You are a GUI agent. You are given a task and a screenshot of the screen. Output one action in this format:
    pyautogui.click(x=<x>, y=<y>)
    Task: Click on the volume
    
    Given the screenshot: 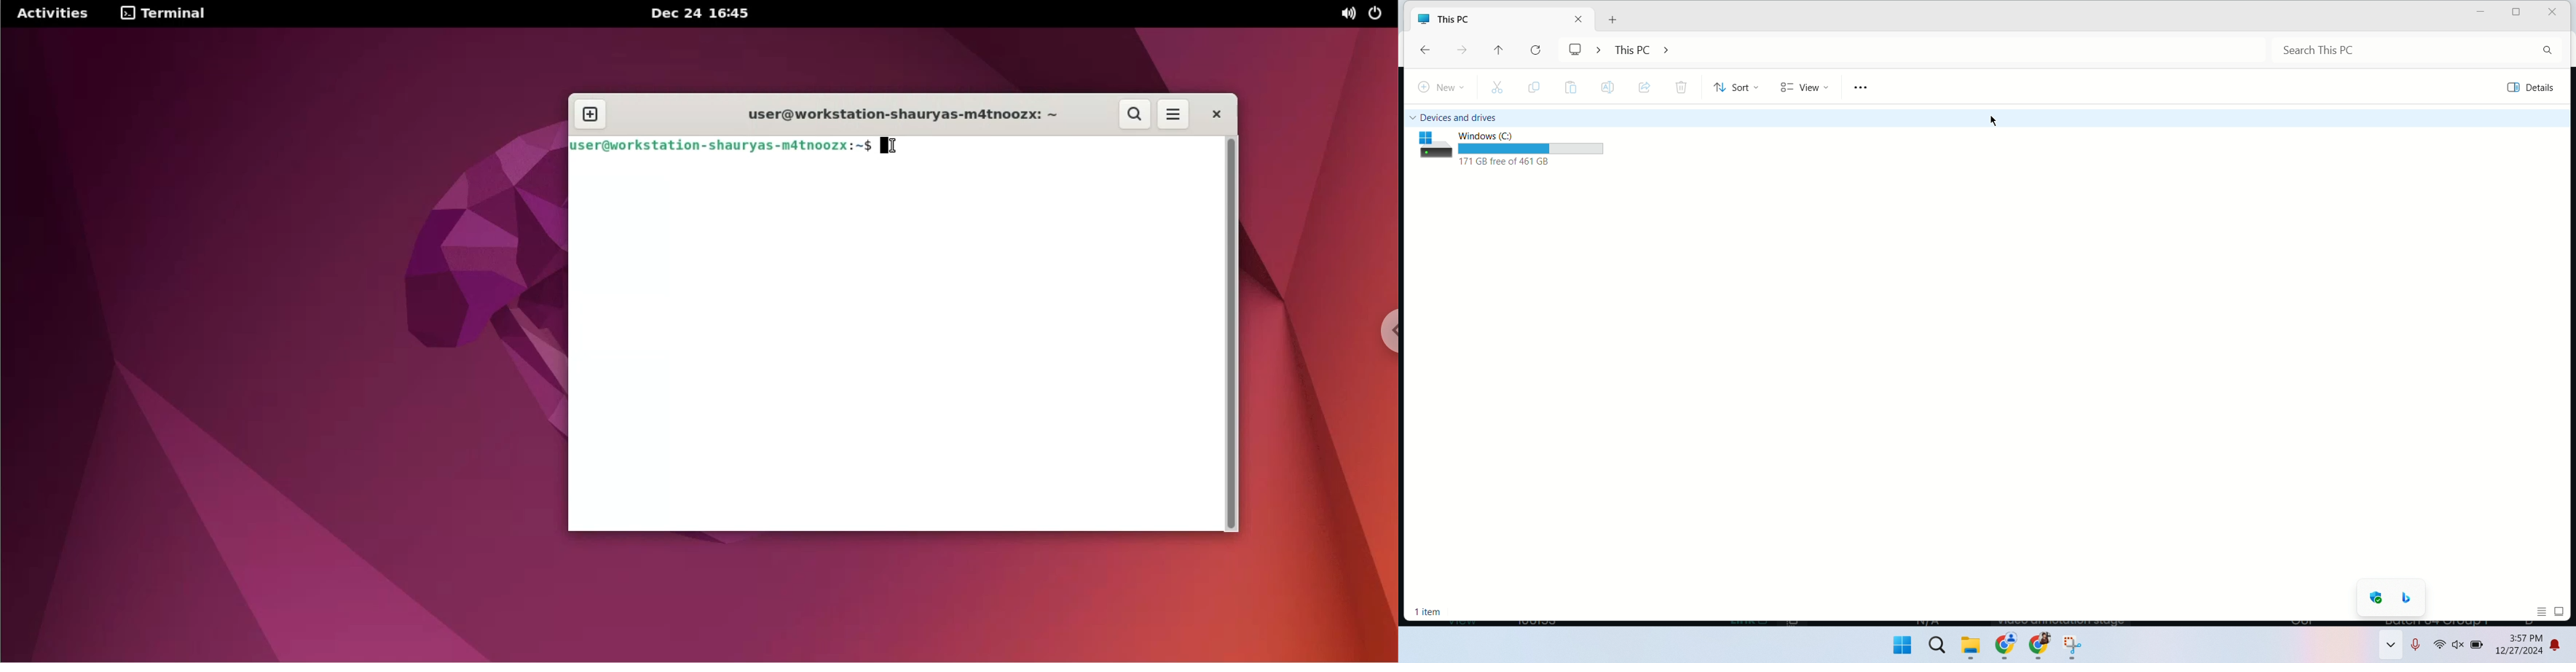 What is the action you would take?
    pyautogui.click(x=2460, y=648)
    